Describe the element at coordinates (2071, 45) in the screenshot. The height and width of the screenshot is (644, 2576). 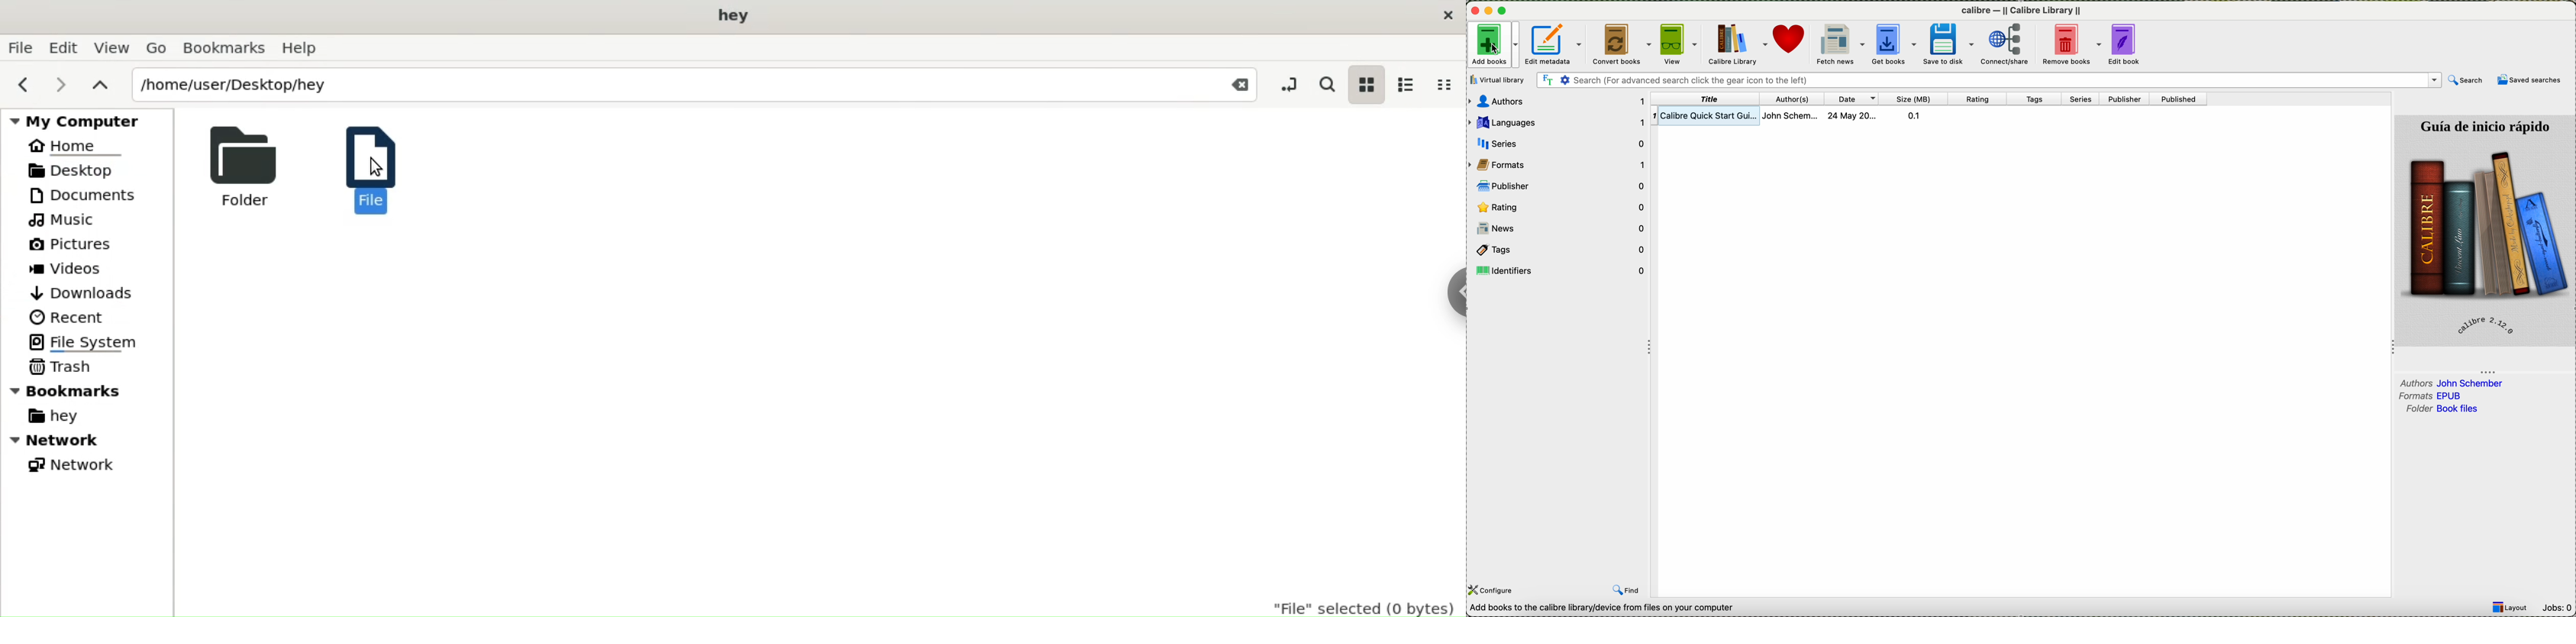
I see `remove books` at that location.